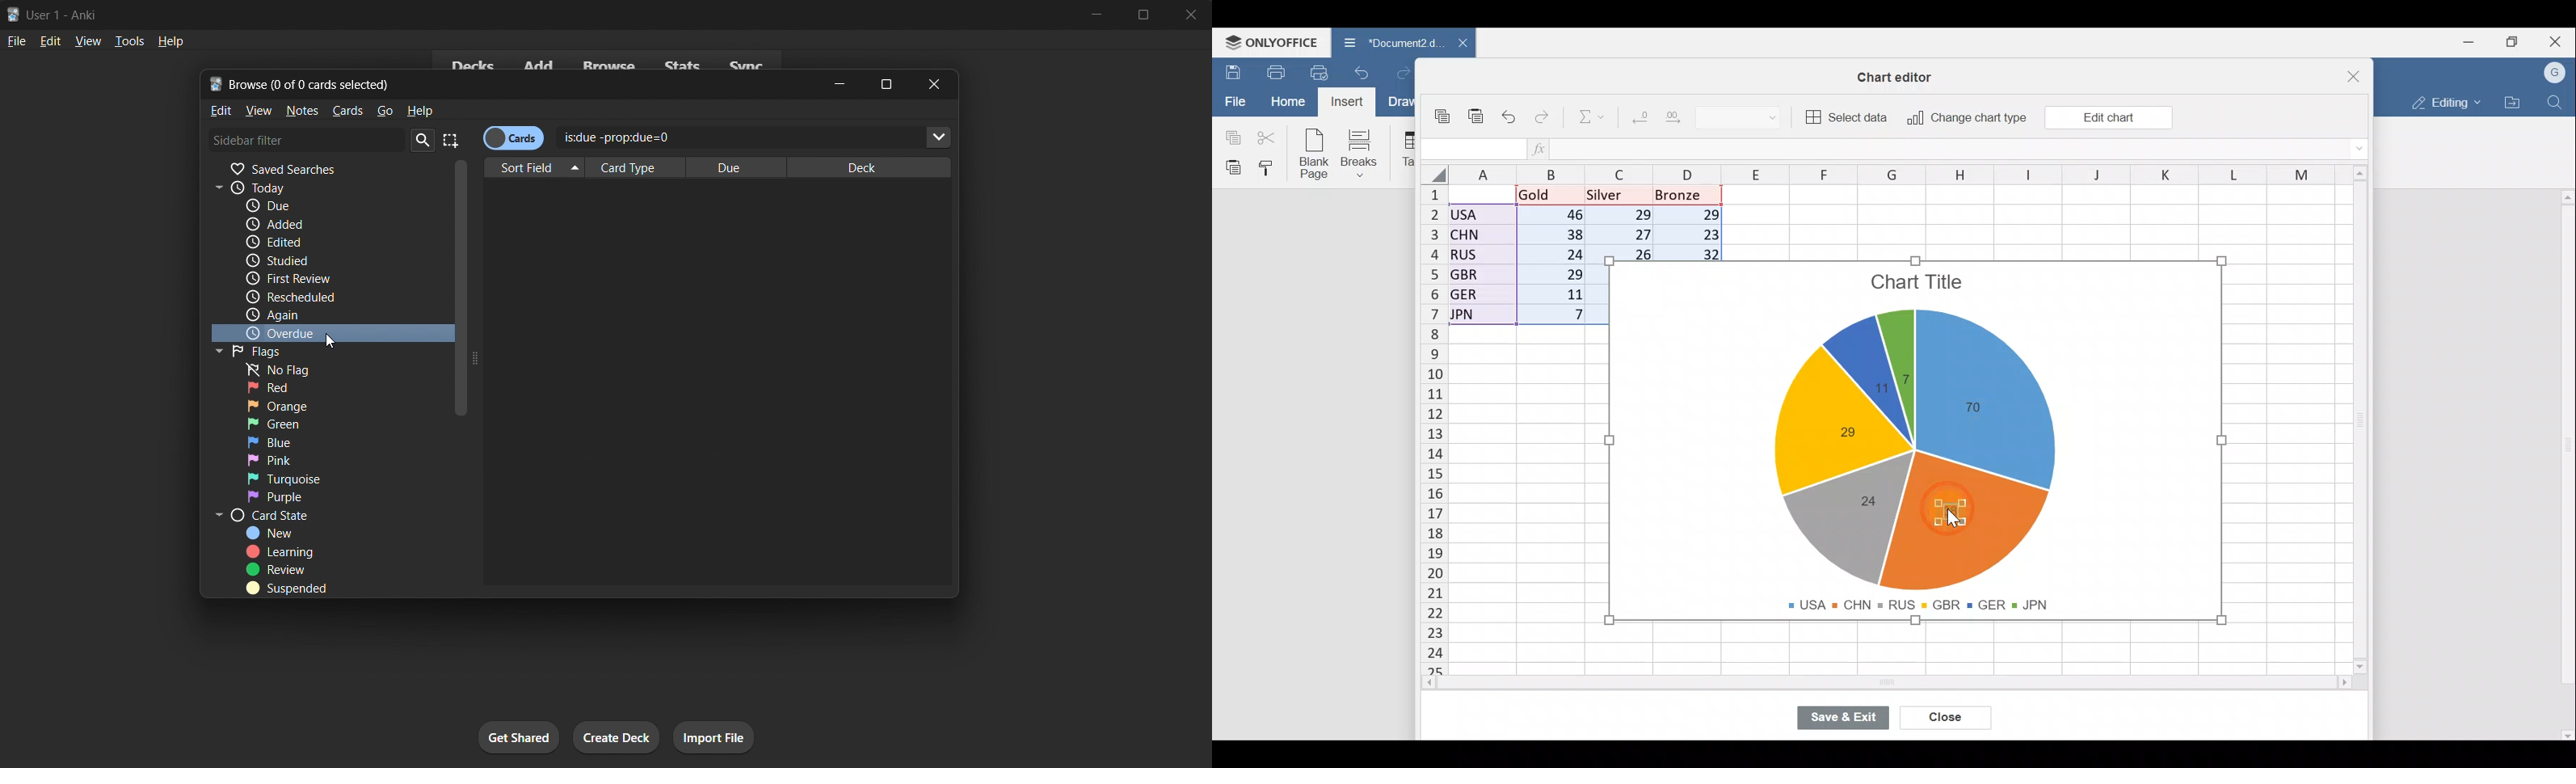 Image resolution: width=2576 pixels, height=784 pixels. Describe the element at coordinates (300, 496) in the screenshot. I see `purple` at that location.